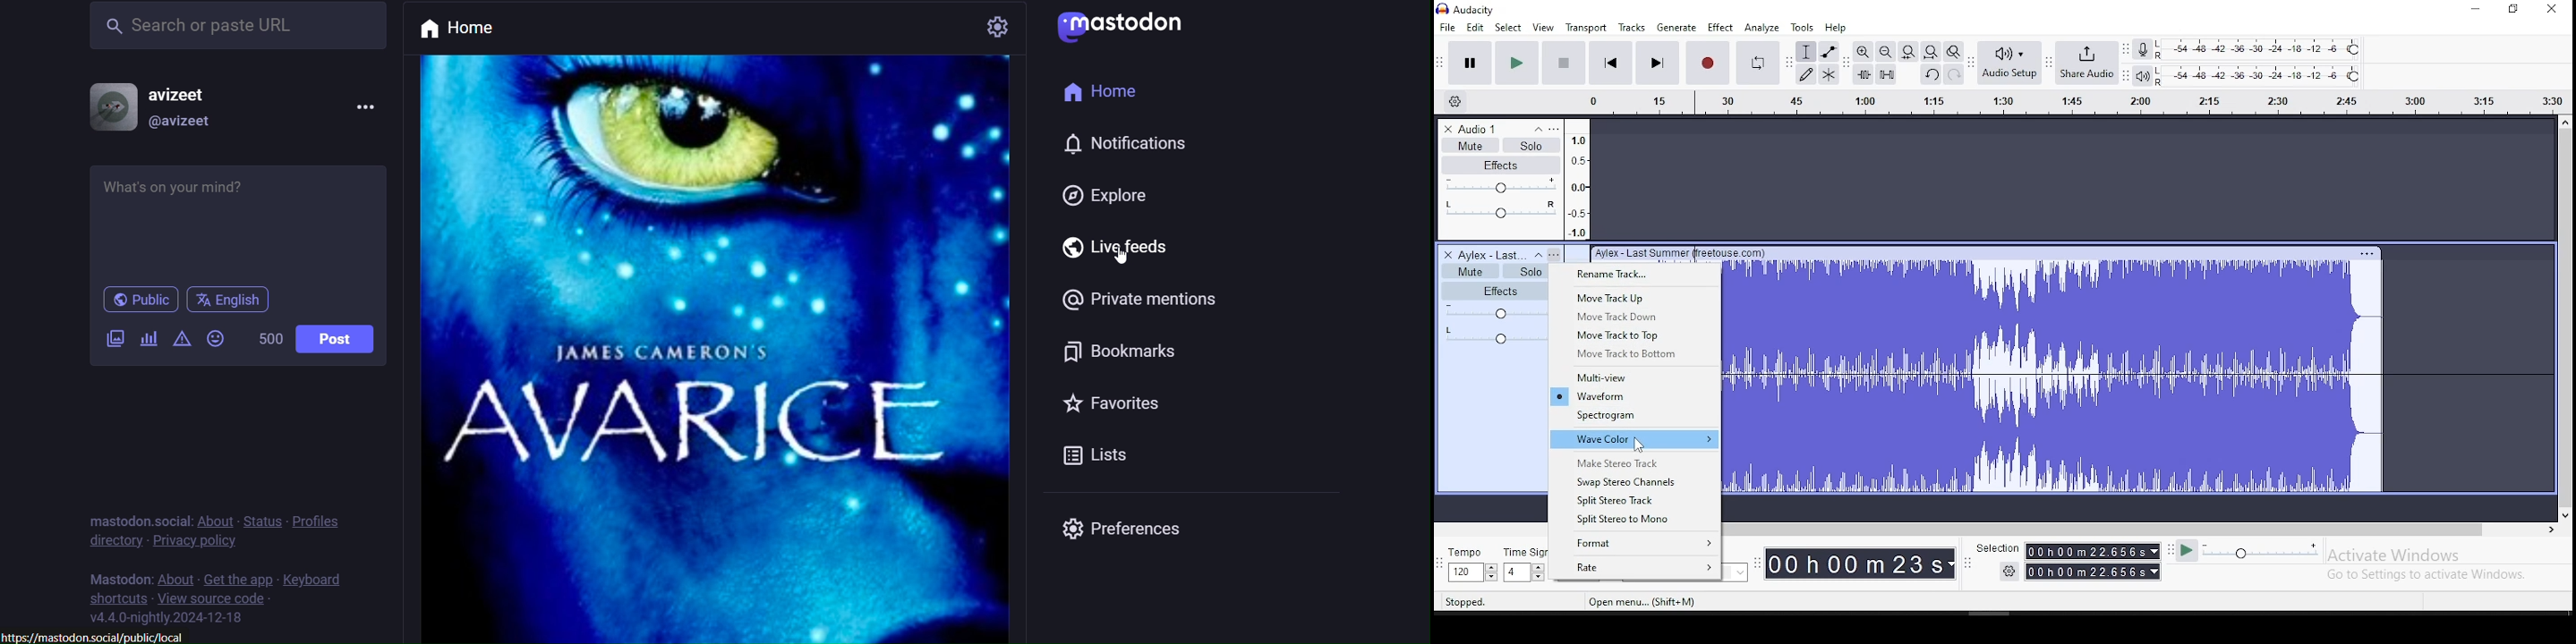  I want to click on pause, so click(1470, 64).